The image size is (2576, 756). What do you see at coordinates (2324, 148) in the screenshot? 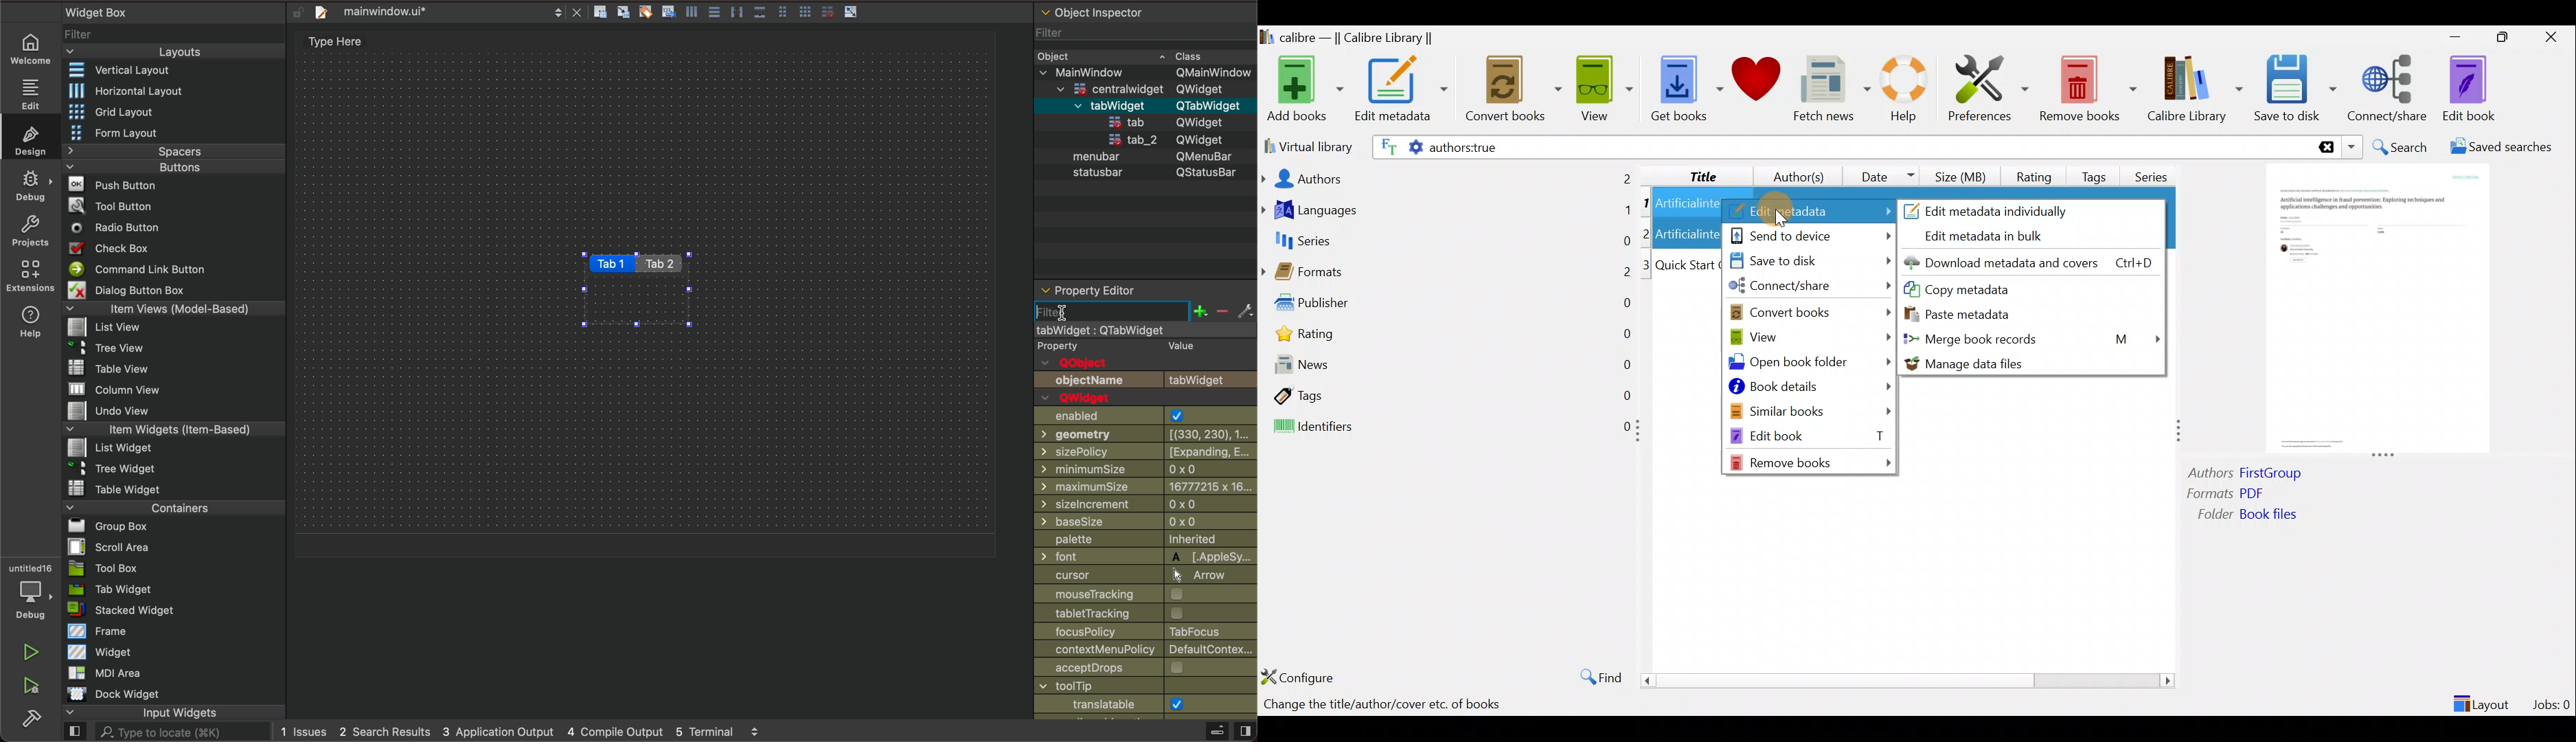
I see `Clear search result` at bounding box center [2324, 148].